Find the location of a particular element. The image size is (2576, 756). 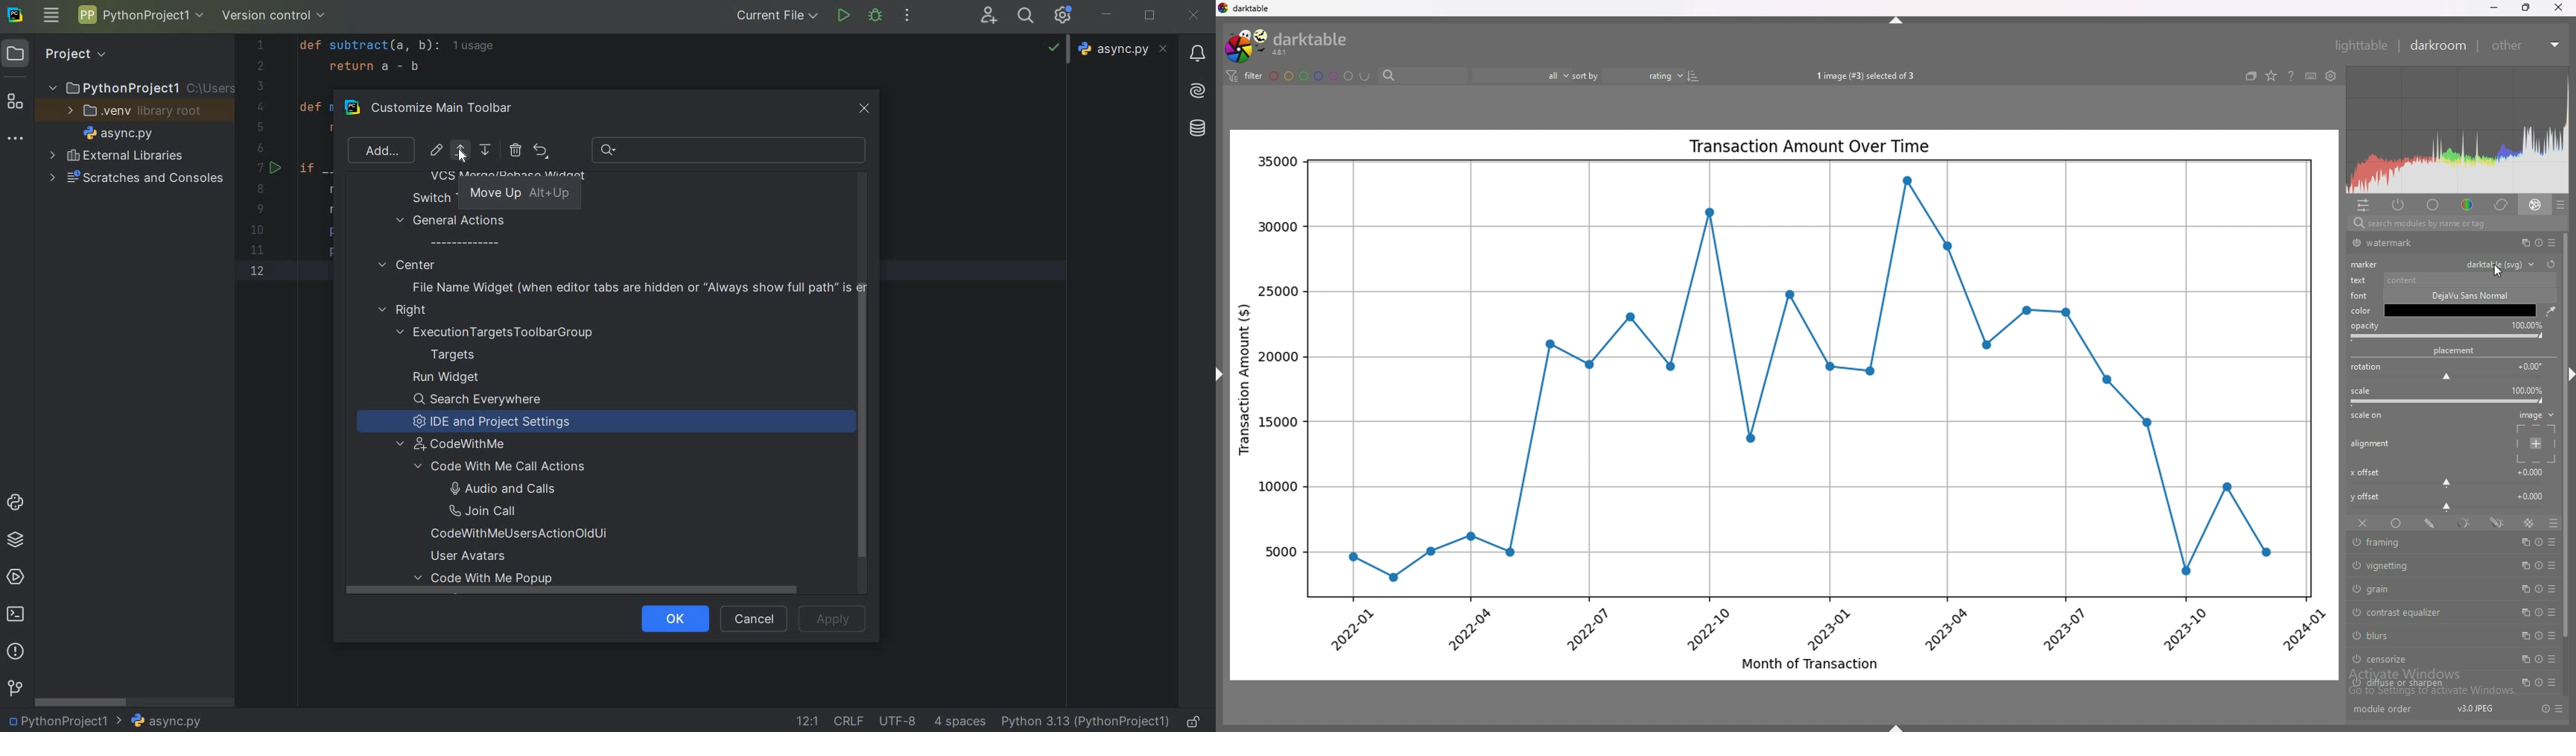

active modules is located at coordinates (2400, 206).